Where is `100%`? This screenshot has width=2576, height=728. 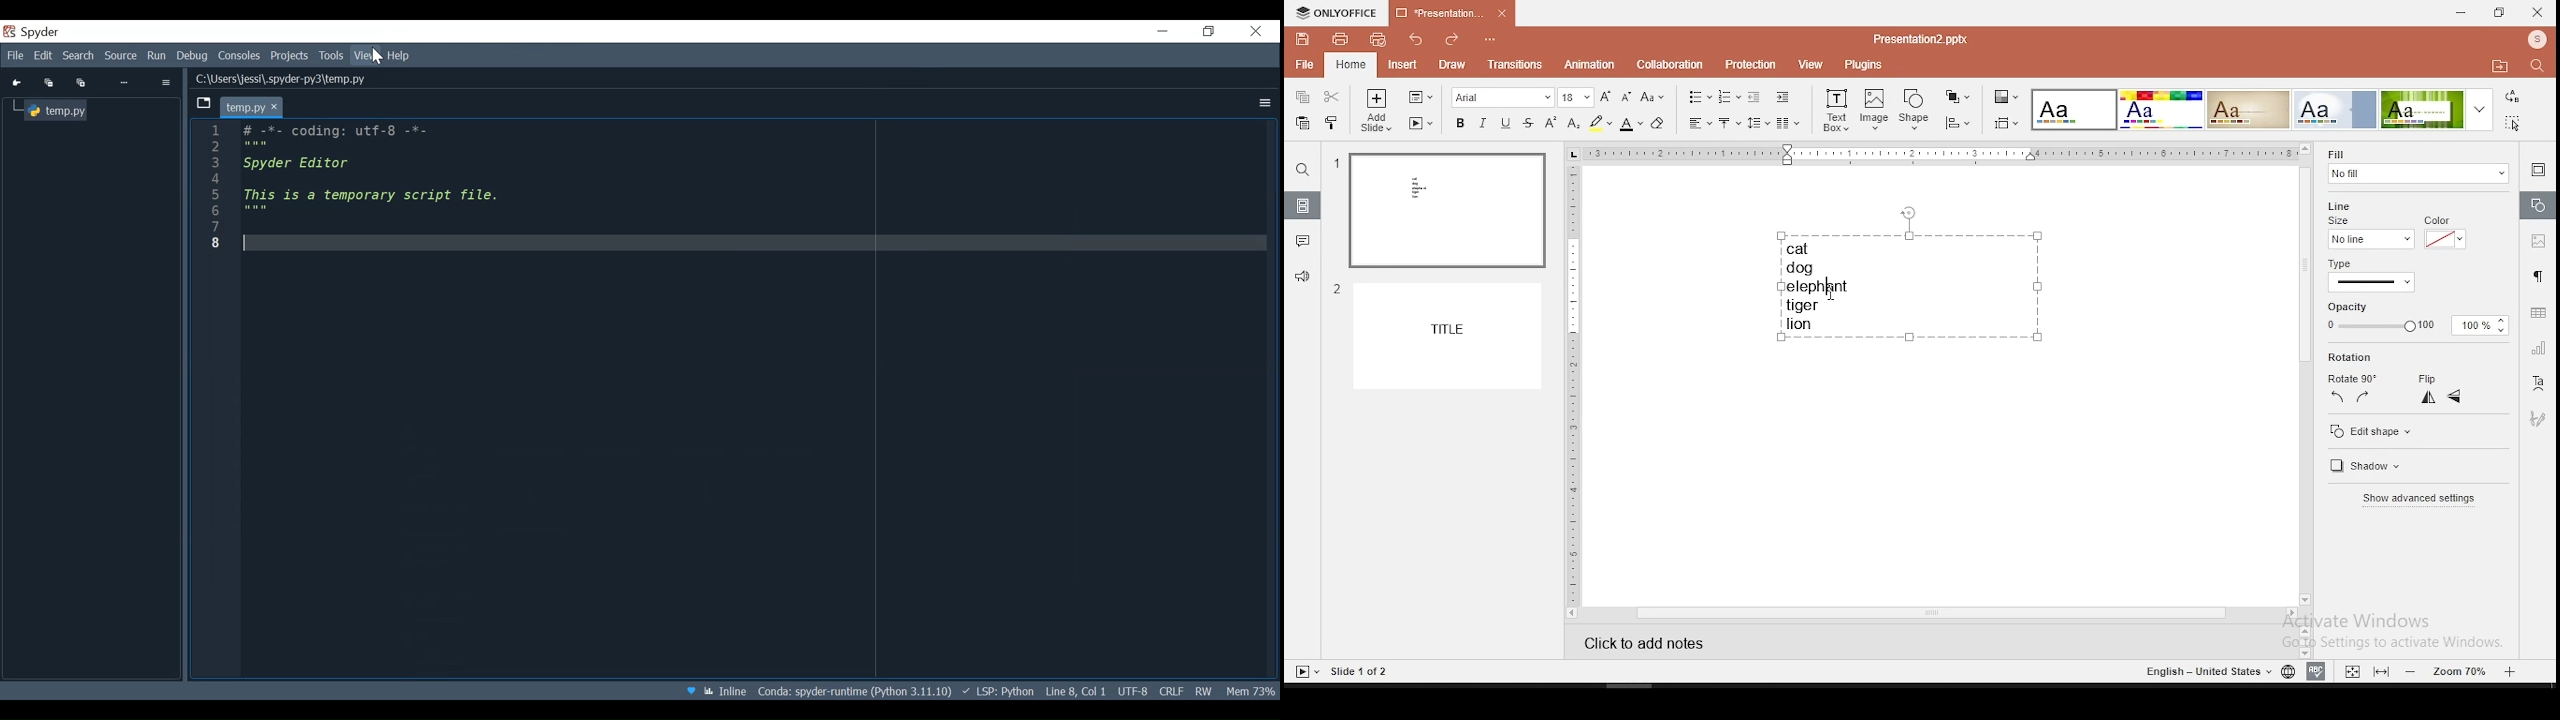 100% is located at coordinates (2481, 325).